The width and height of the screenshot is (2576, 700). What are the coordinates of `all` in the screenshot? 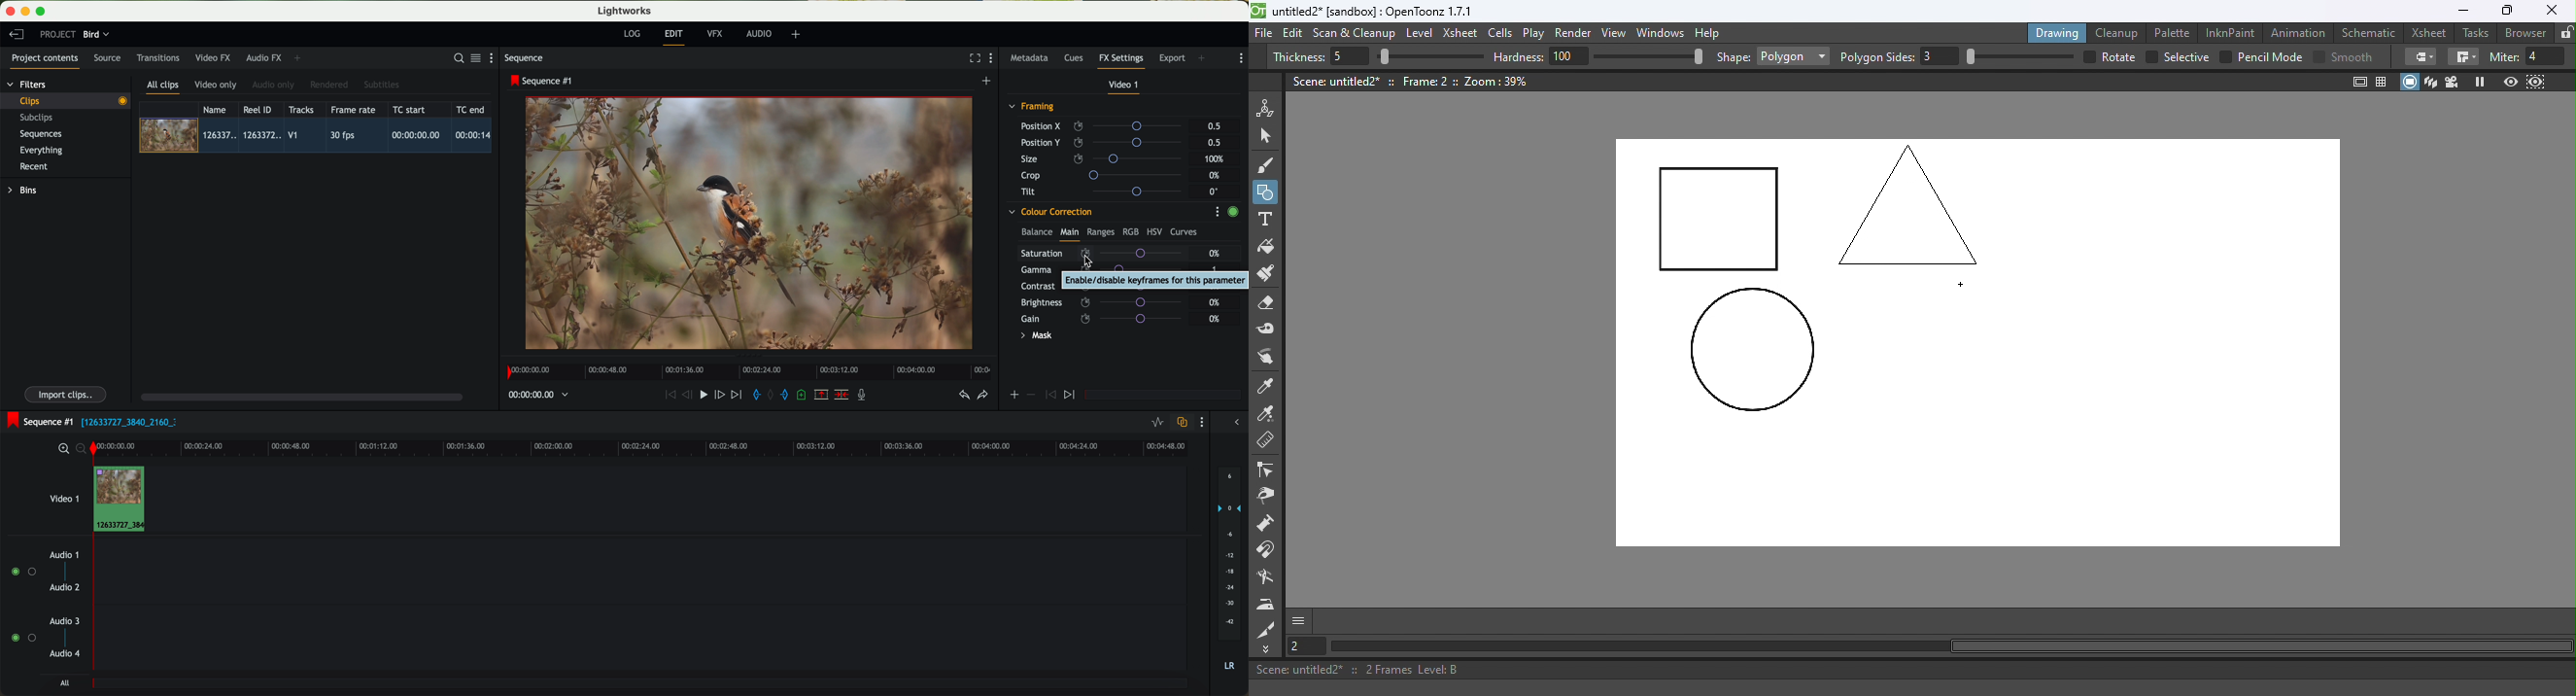 It's located at (64, 683).